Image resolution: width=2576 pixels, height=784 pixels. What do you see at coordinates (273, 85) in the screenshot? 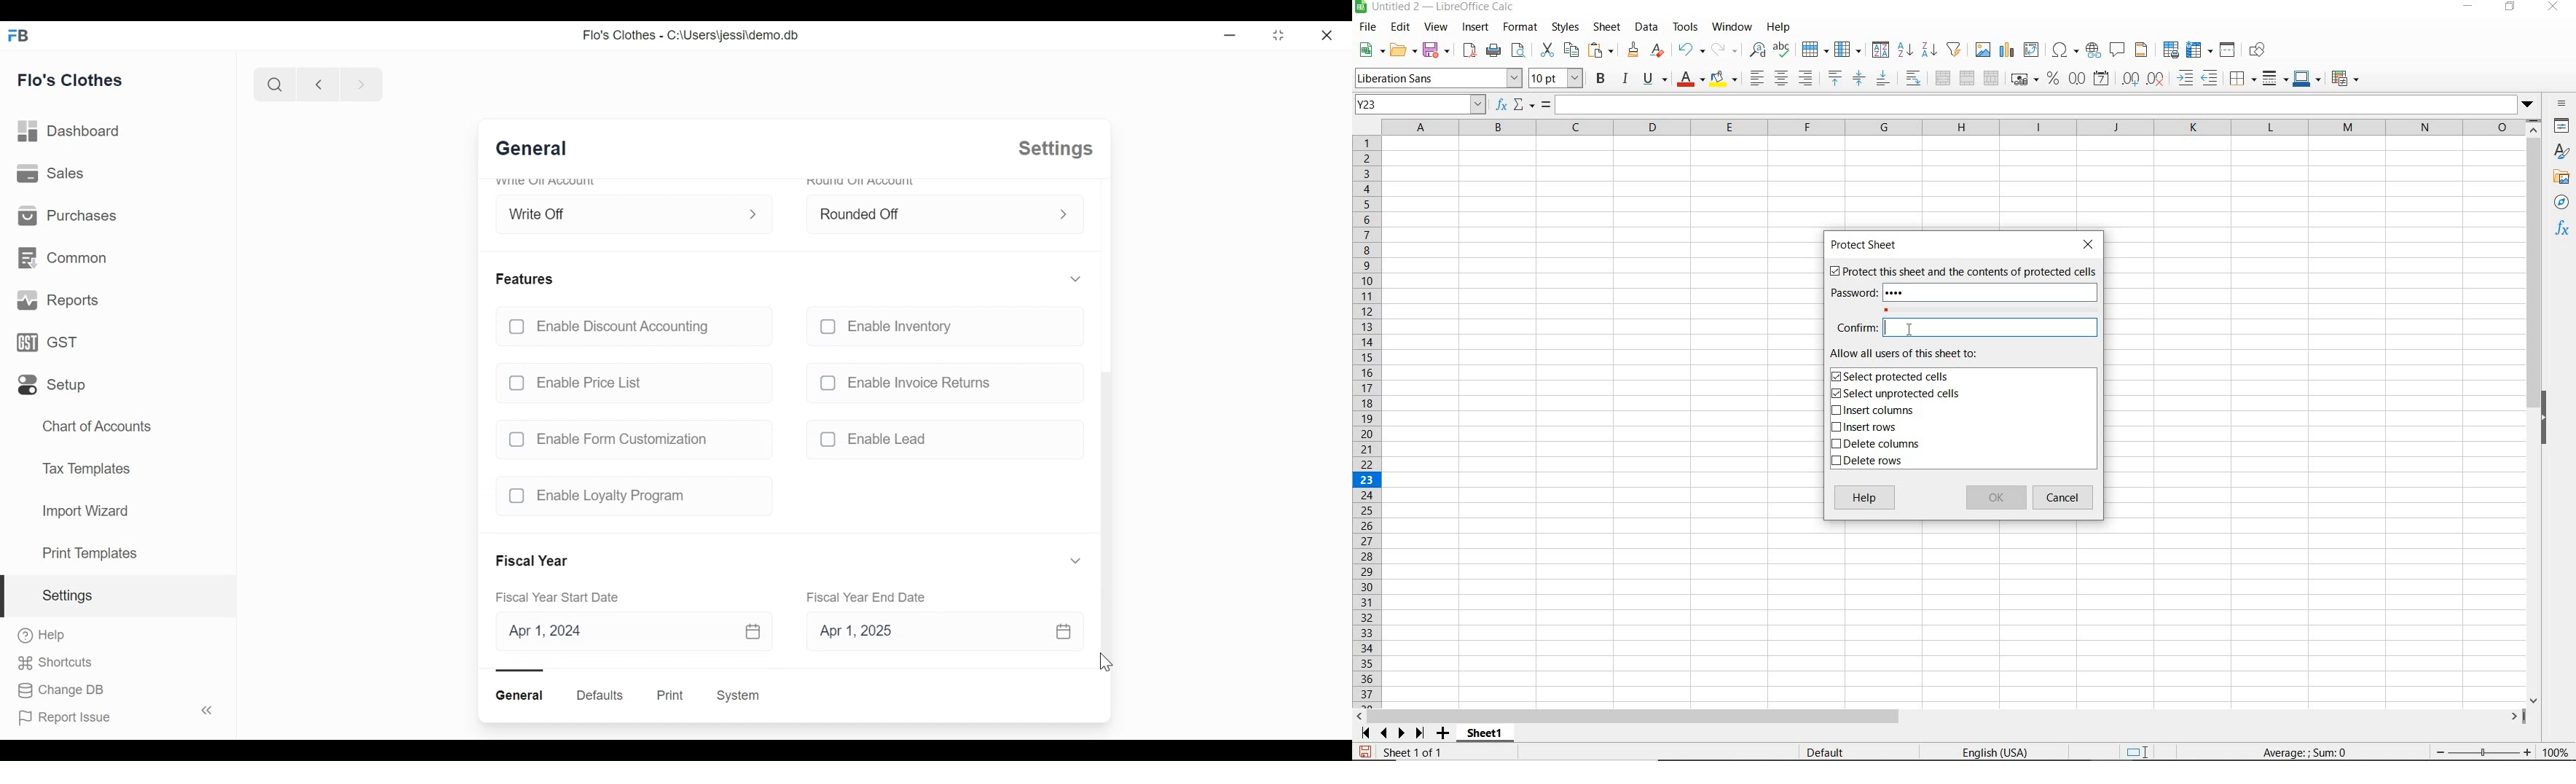
I see `Search` at bounding box center [273, 85].